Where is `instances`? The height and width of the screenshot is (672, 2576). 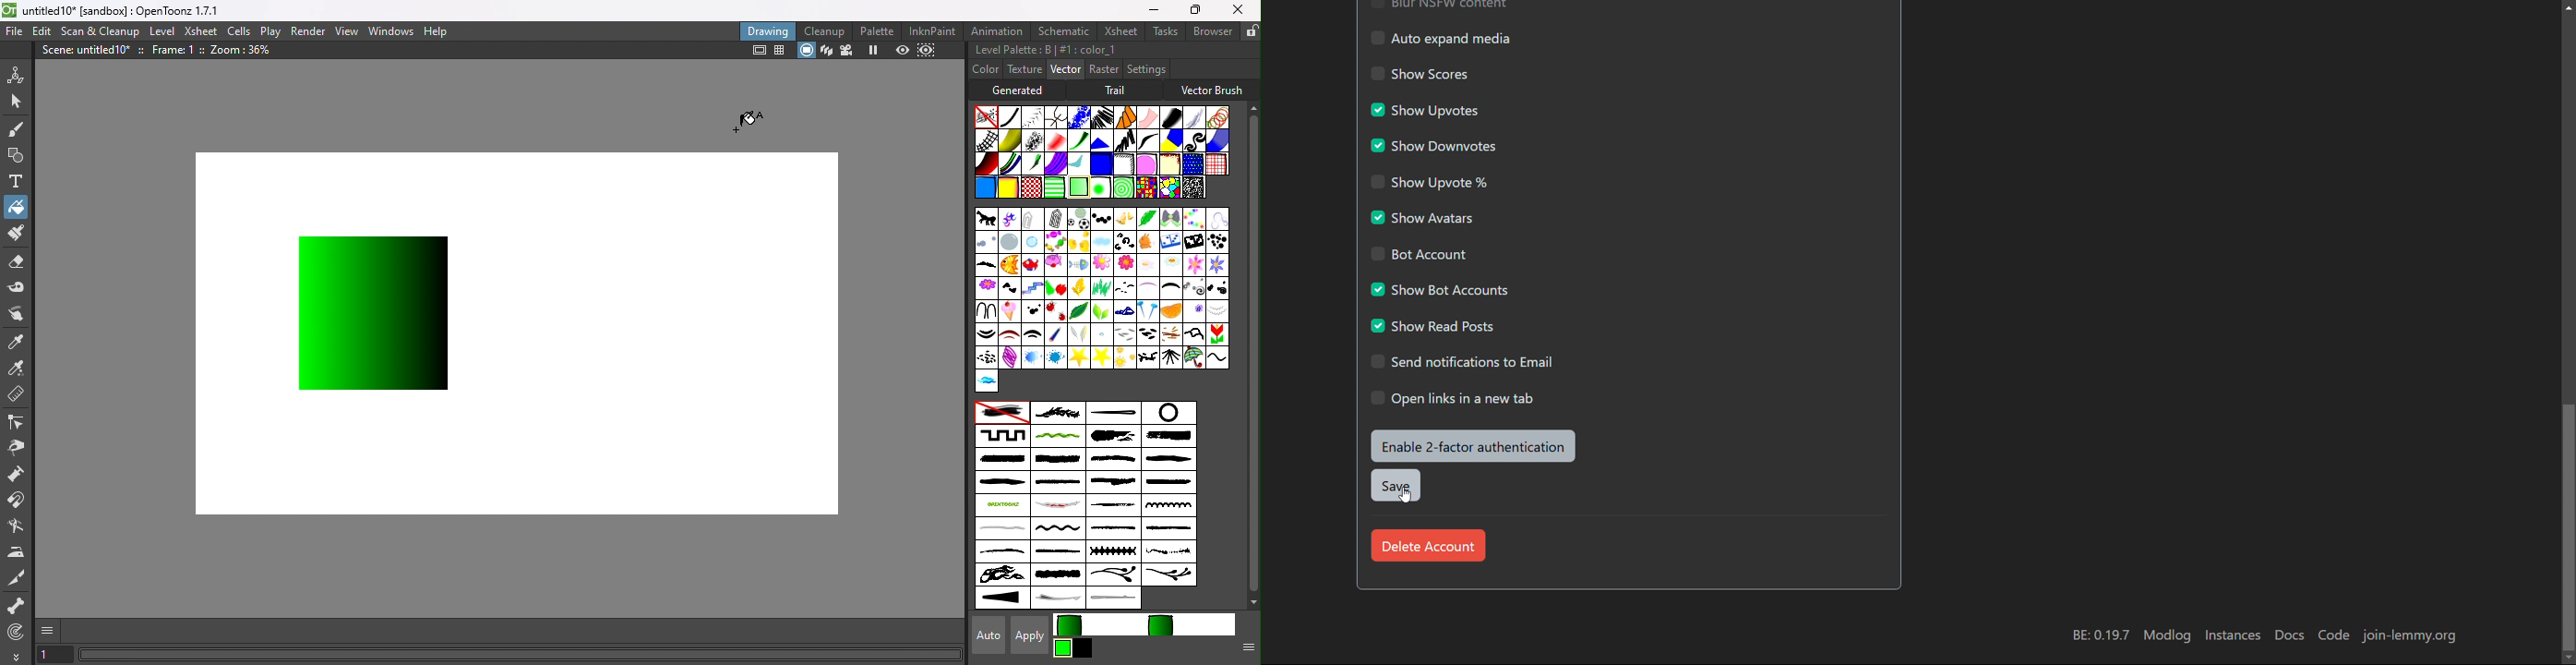 instances is located at coordinates (2234, 636).